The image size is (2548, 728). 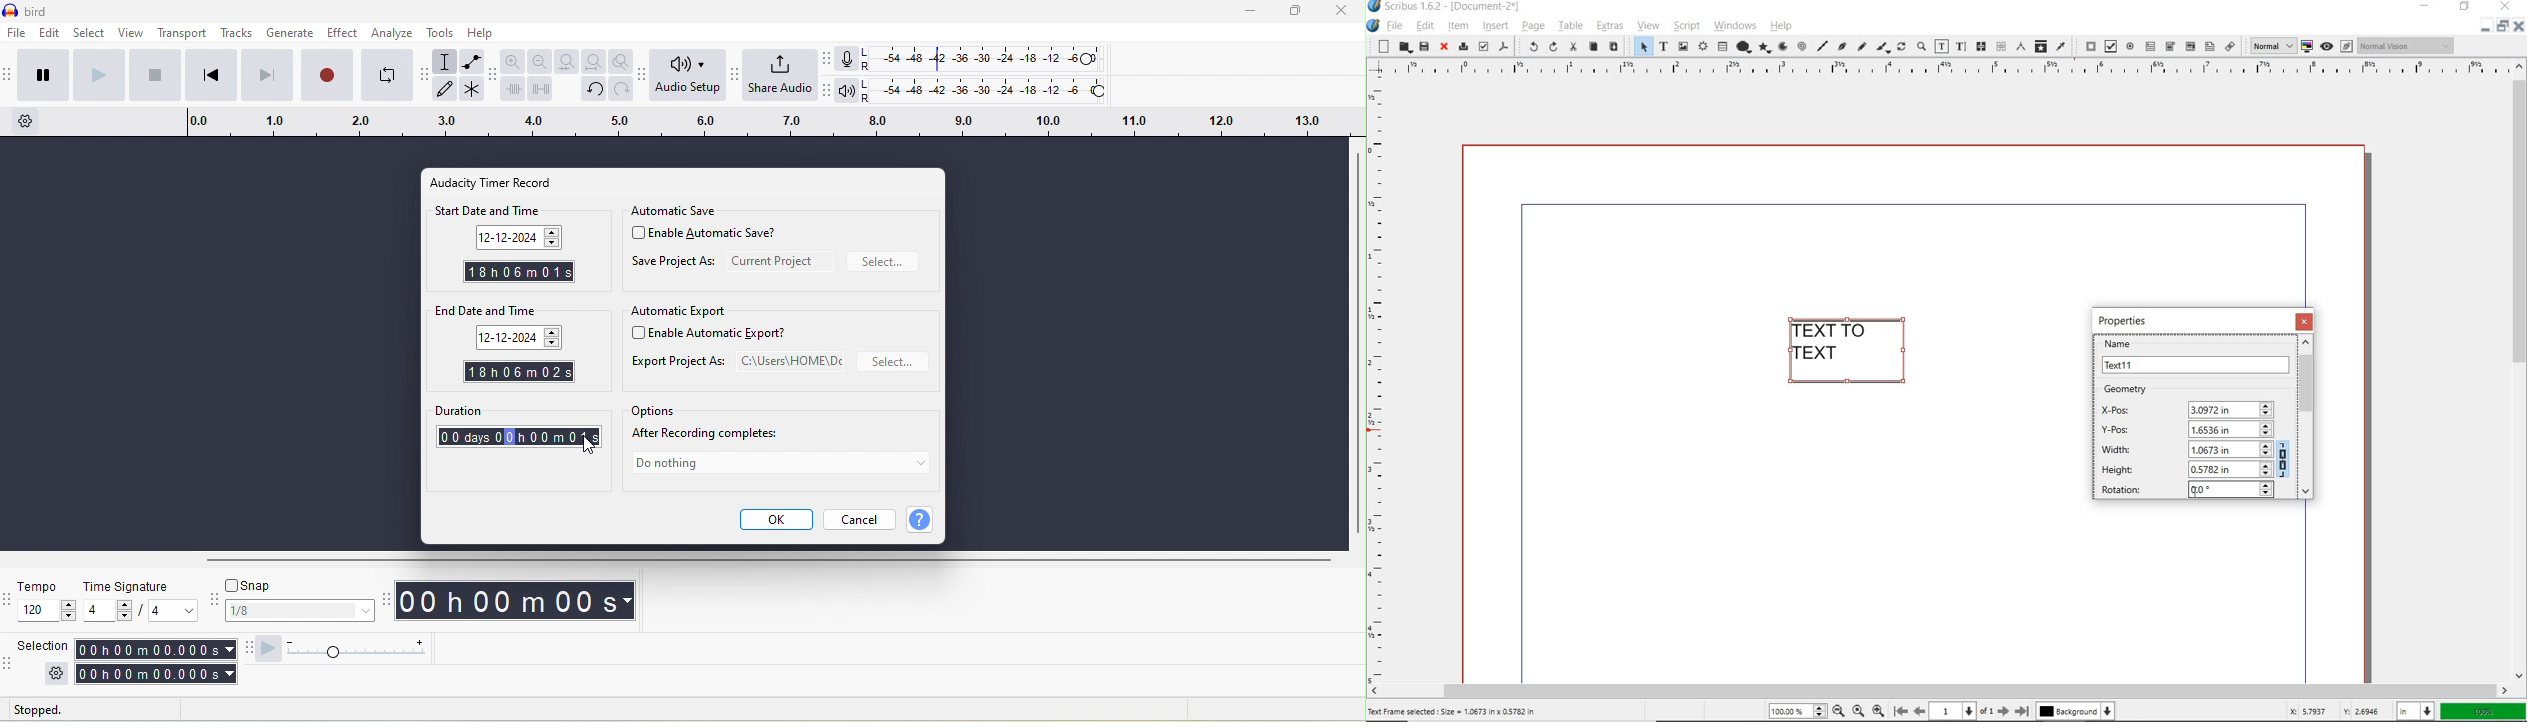 I want to click on click and drag to define a looping region, so click(x=759, y=124).